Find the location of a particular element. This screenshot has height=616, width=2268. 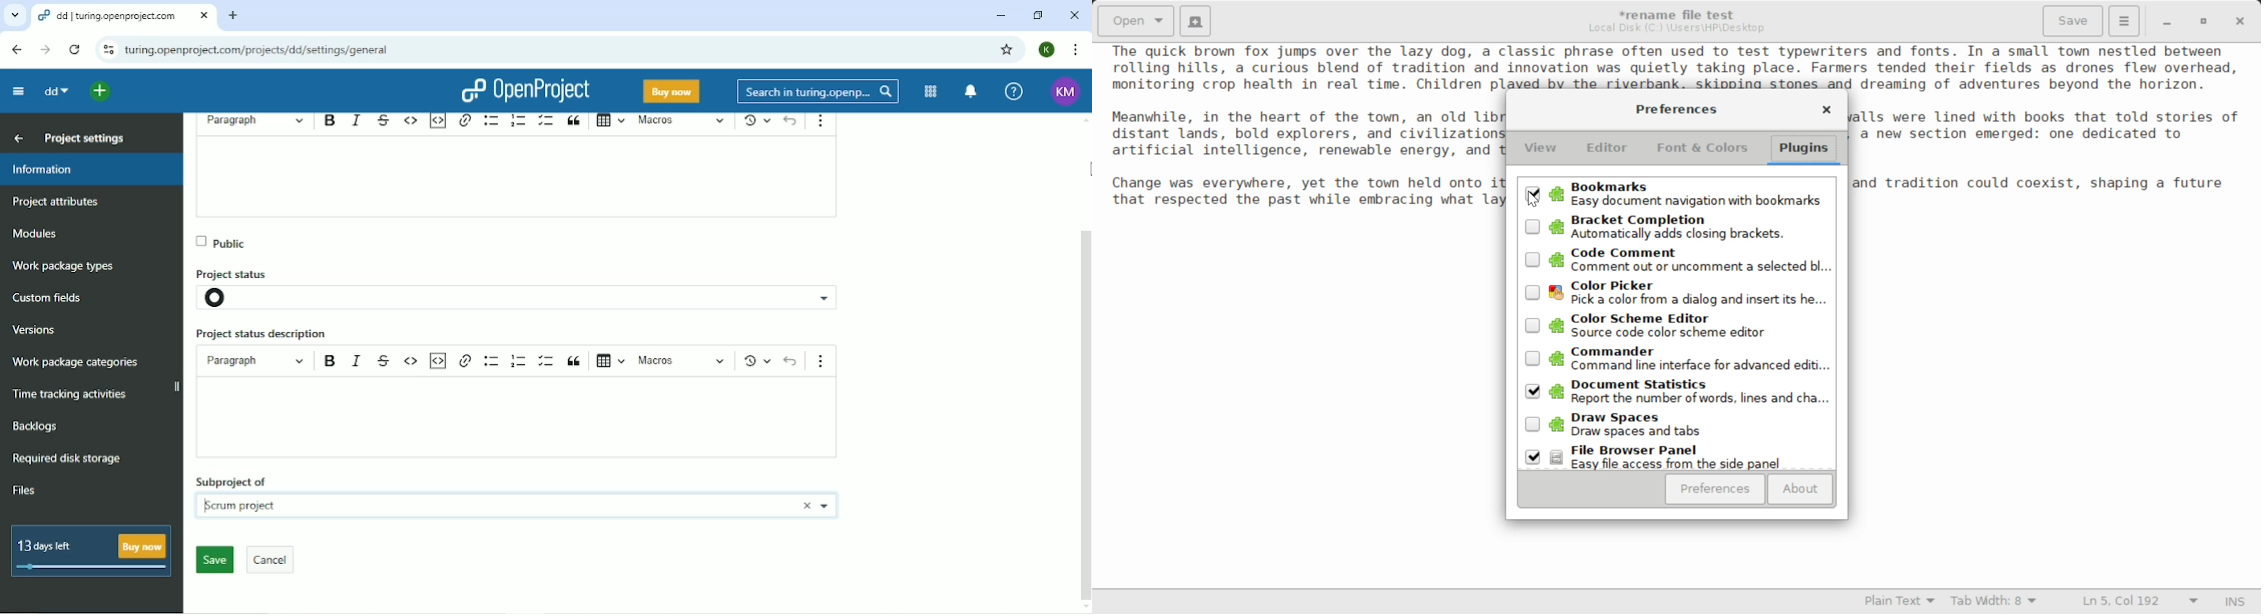

OpenProject is located at coordinates (526, 89).